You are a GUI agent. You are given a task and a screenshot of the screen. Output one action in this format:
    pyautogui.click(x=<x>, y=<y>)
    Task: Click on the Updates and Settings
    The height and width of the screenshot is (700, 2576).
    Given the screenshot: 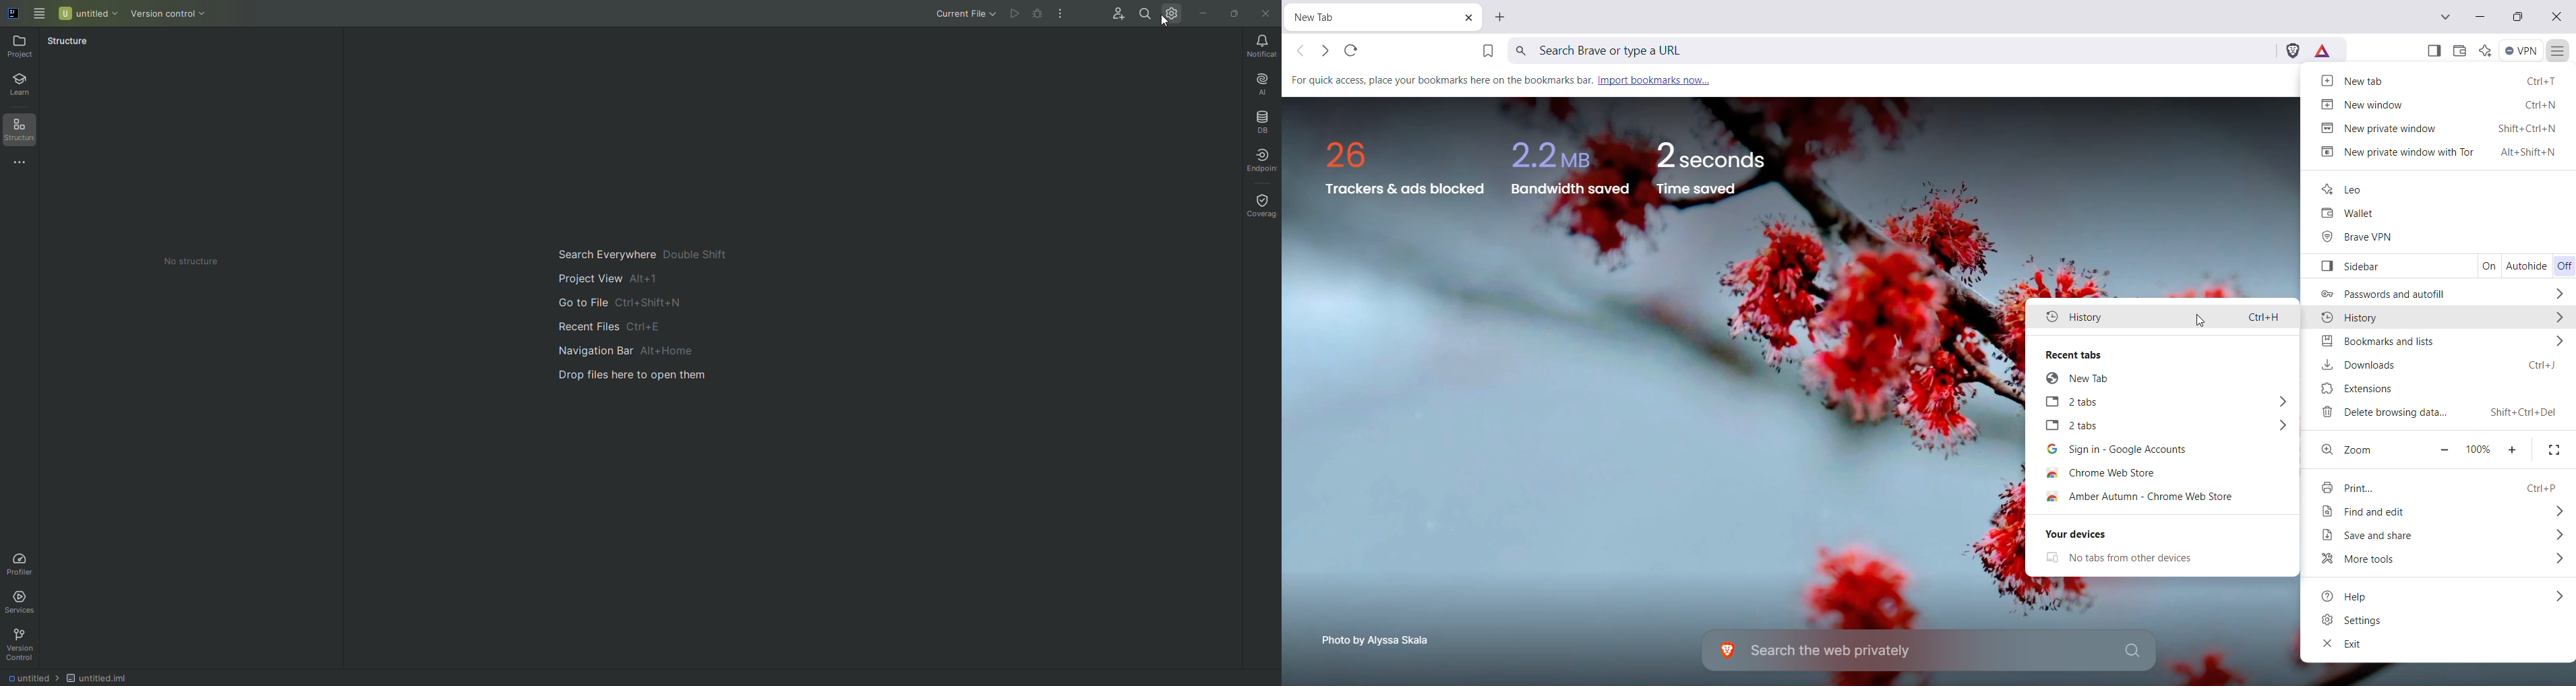 What is the action you would take?
    pyautogui.click(x=1170, y=15)
    